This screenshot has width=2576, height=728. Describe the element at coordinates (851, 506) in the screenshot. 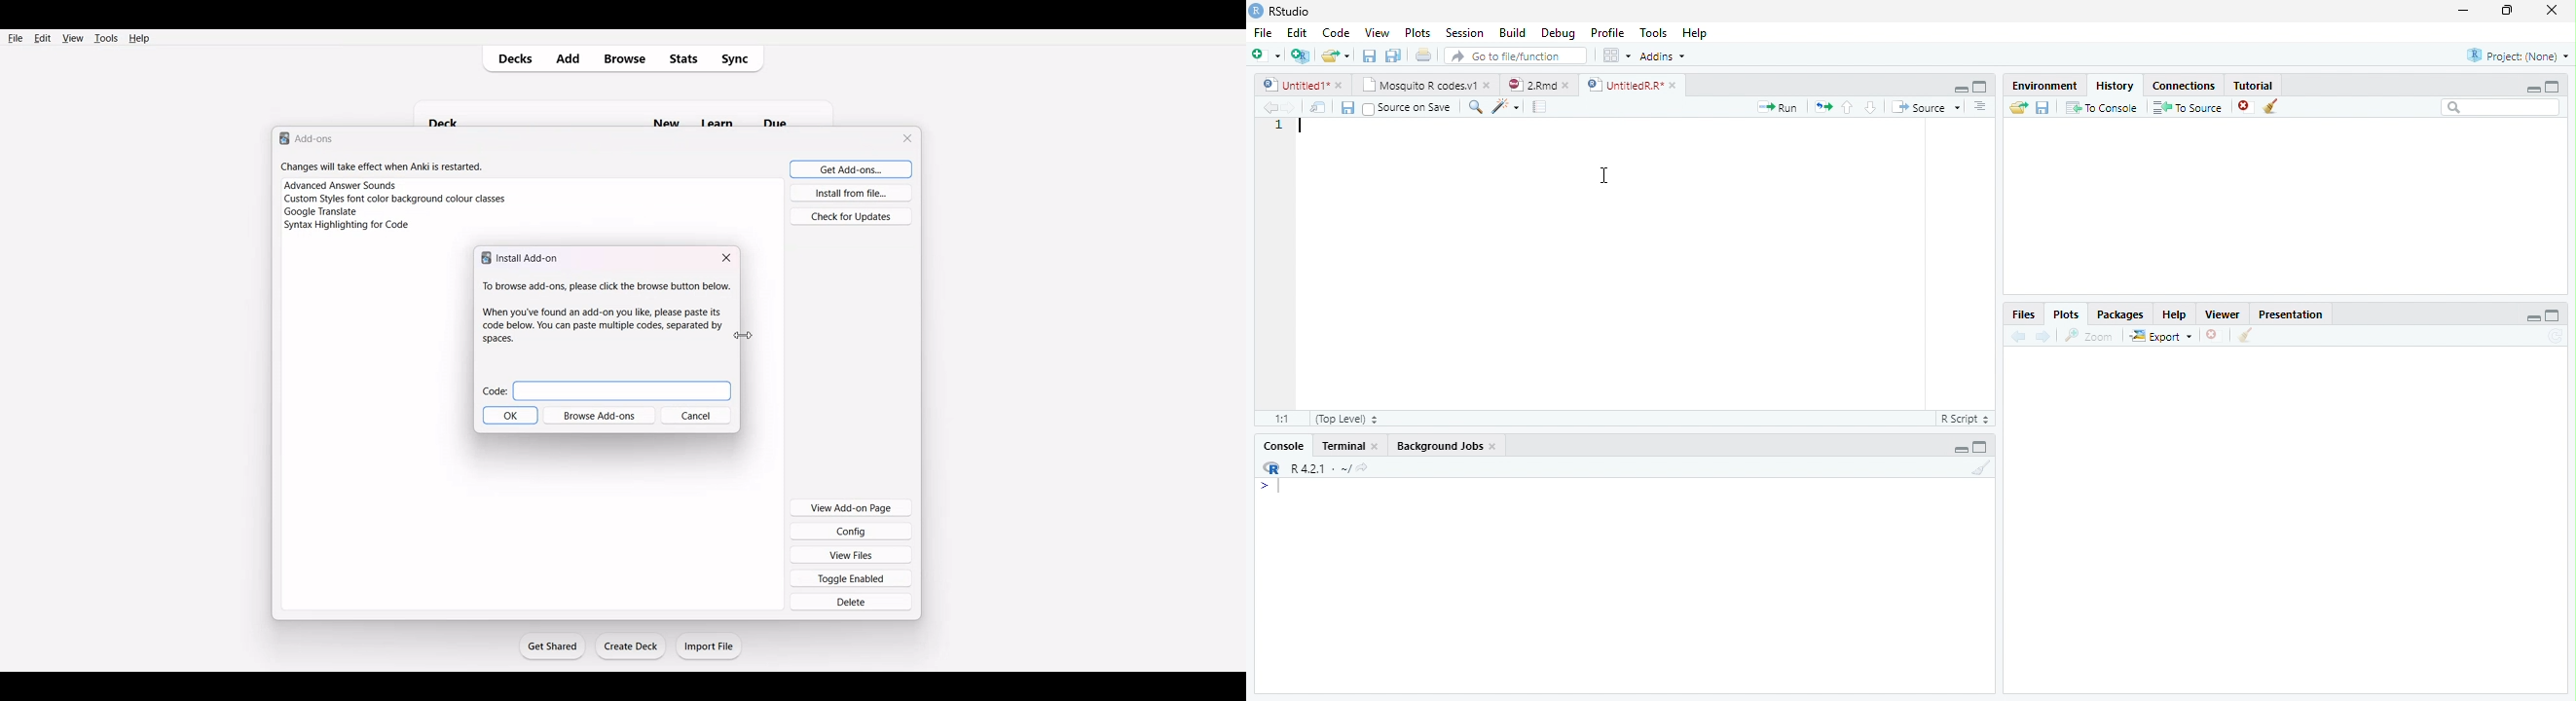

I see `View Add-on Page` at that location.